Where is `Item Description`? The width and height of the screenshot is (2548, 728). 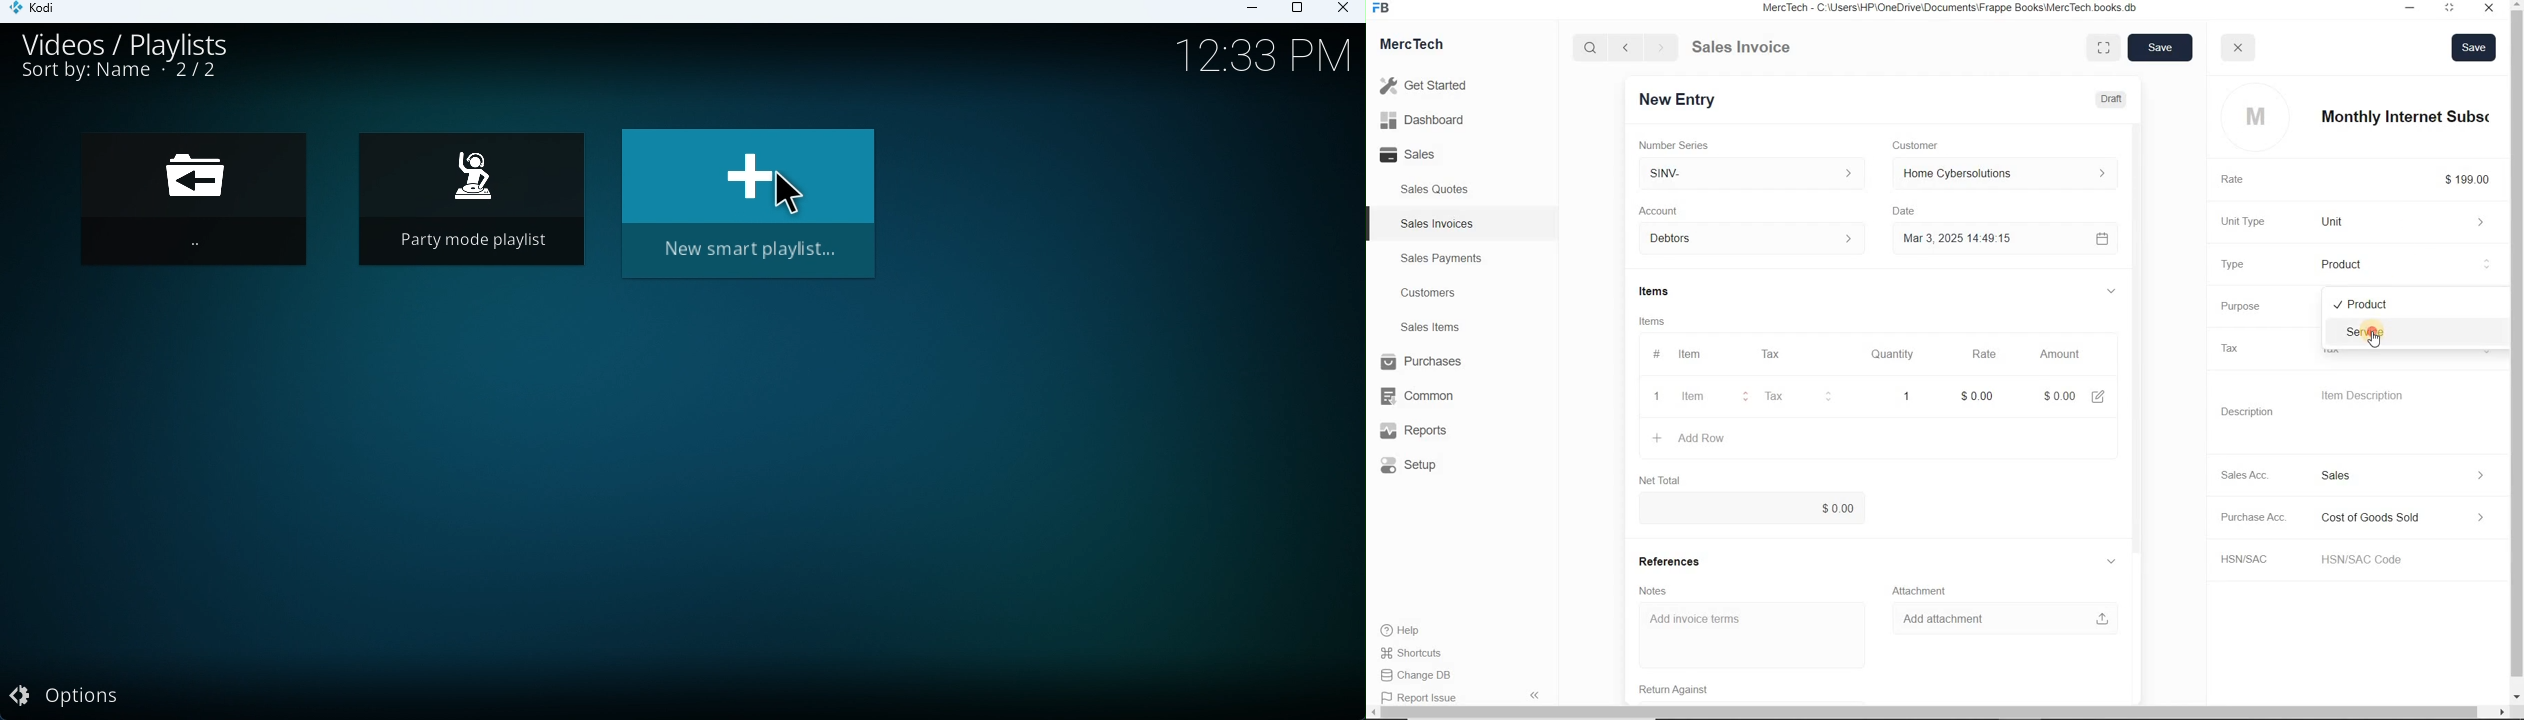
Item Description is located at coordinates (2381, 396).